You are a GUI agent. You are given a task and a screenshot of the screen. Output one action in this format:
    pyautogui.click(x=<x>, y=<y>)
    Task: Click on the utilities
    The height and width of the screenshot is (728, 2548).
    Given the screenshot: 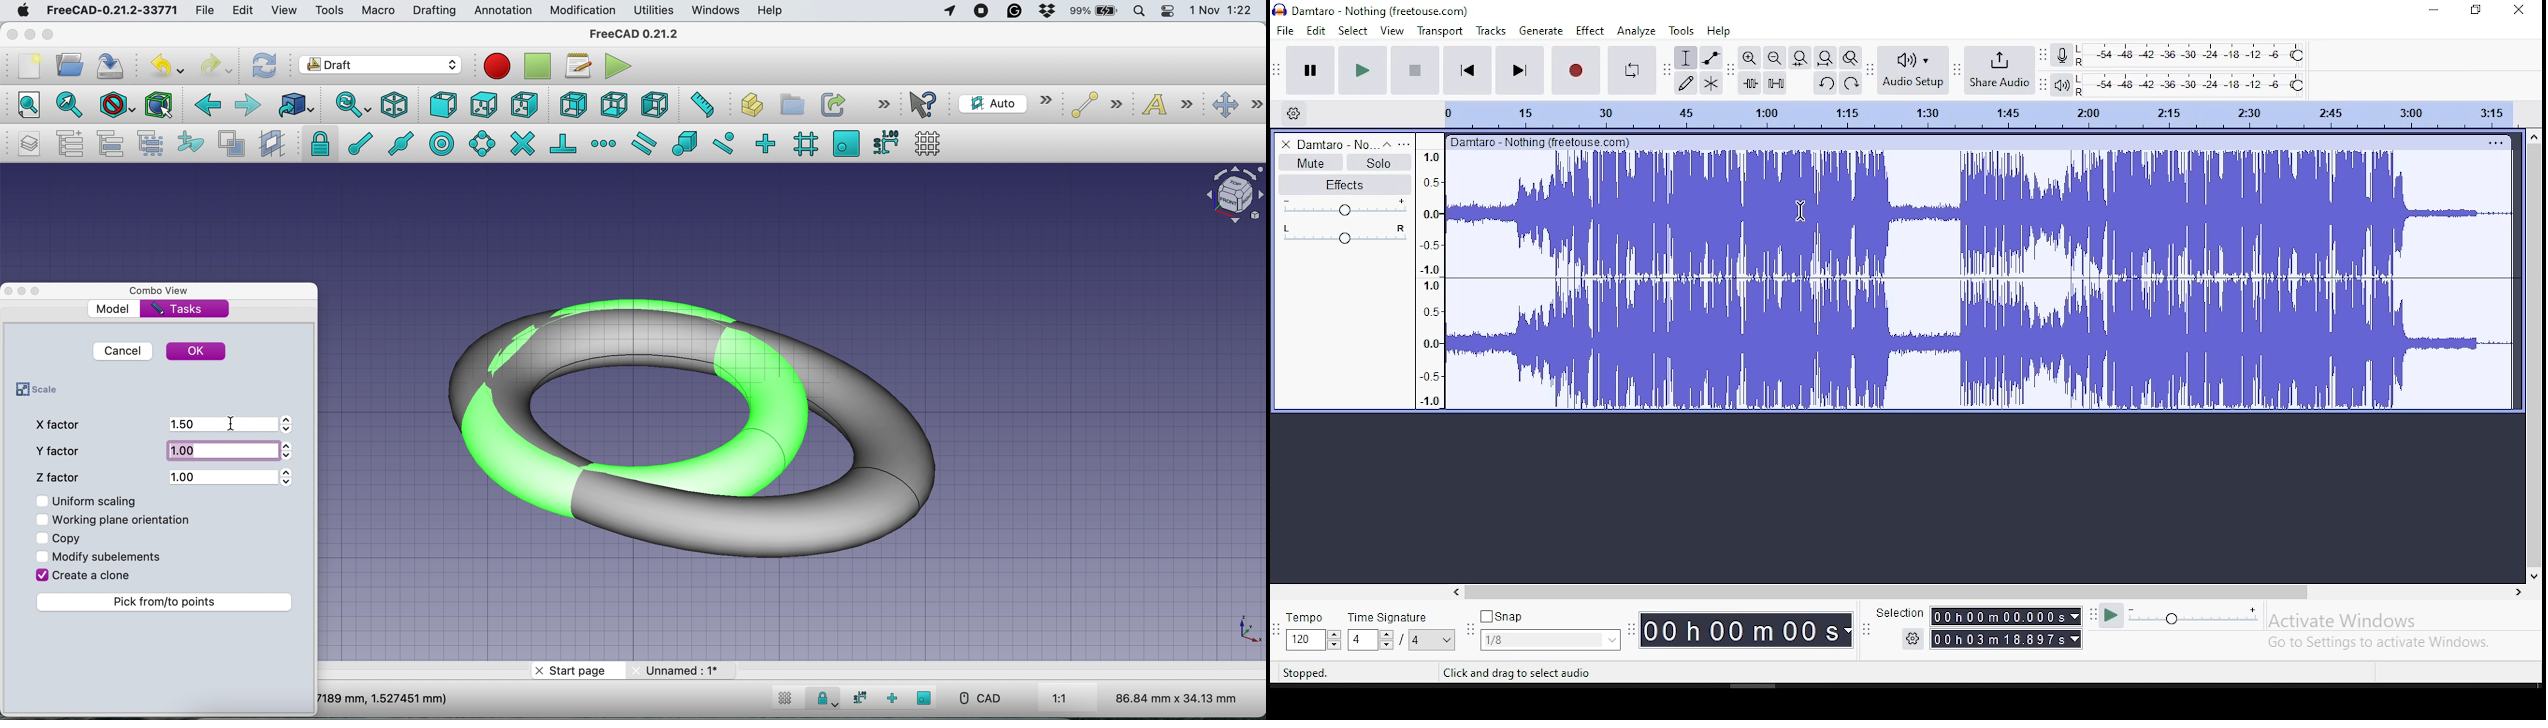 What is the action you would take?
    pyautogui.click(x=655, y=11)
    